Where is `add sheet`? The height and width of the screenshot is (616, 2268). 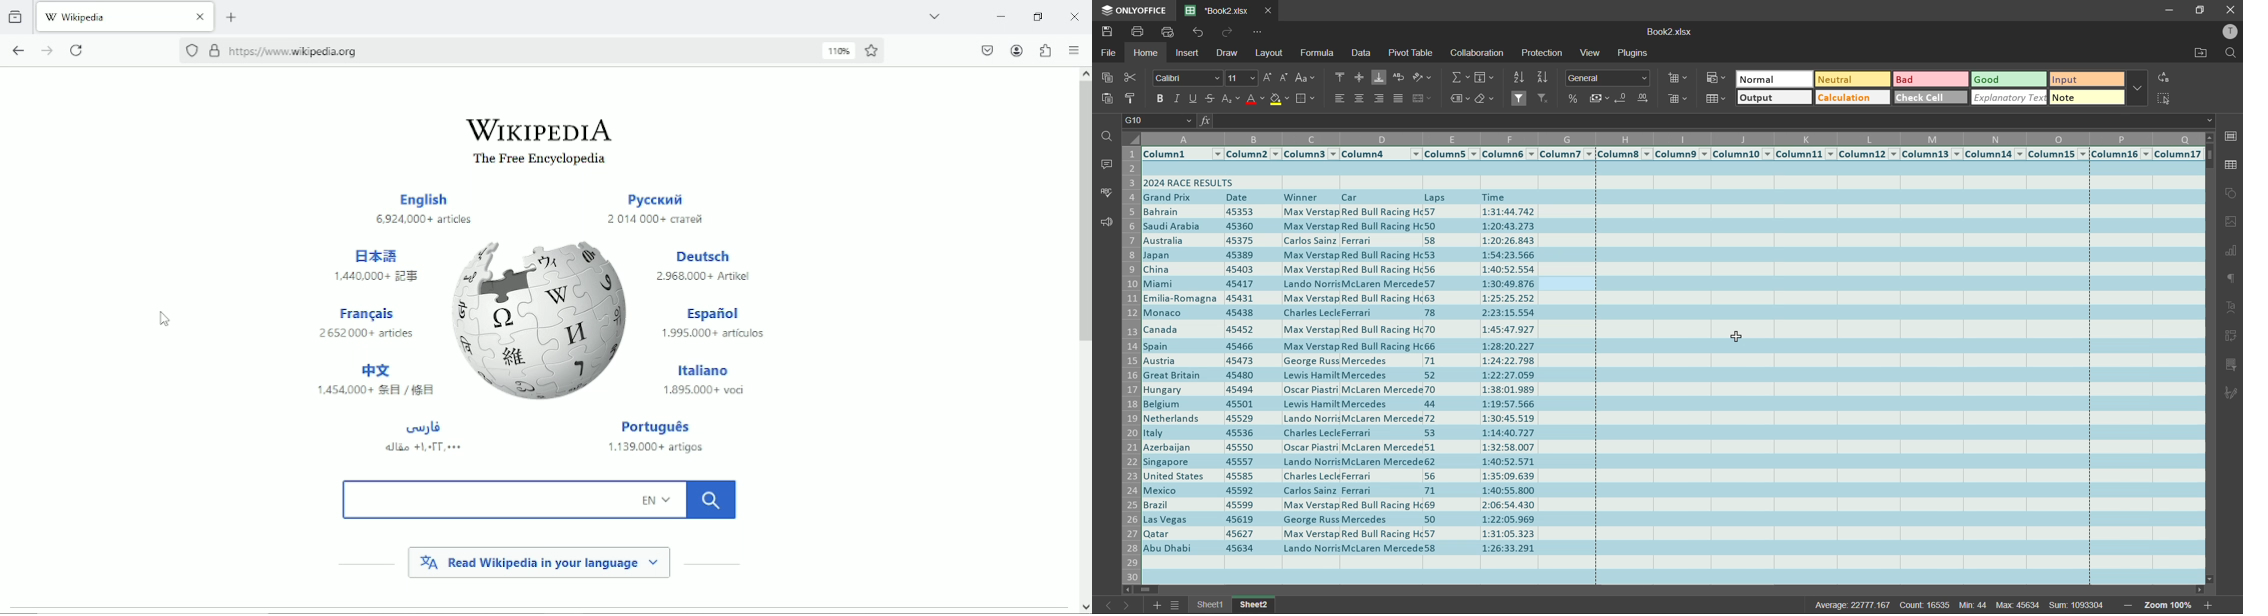 add sheet is located at coordinates (1160, 606).